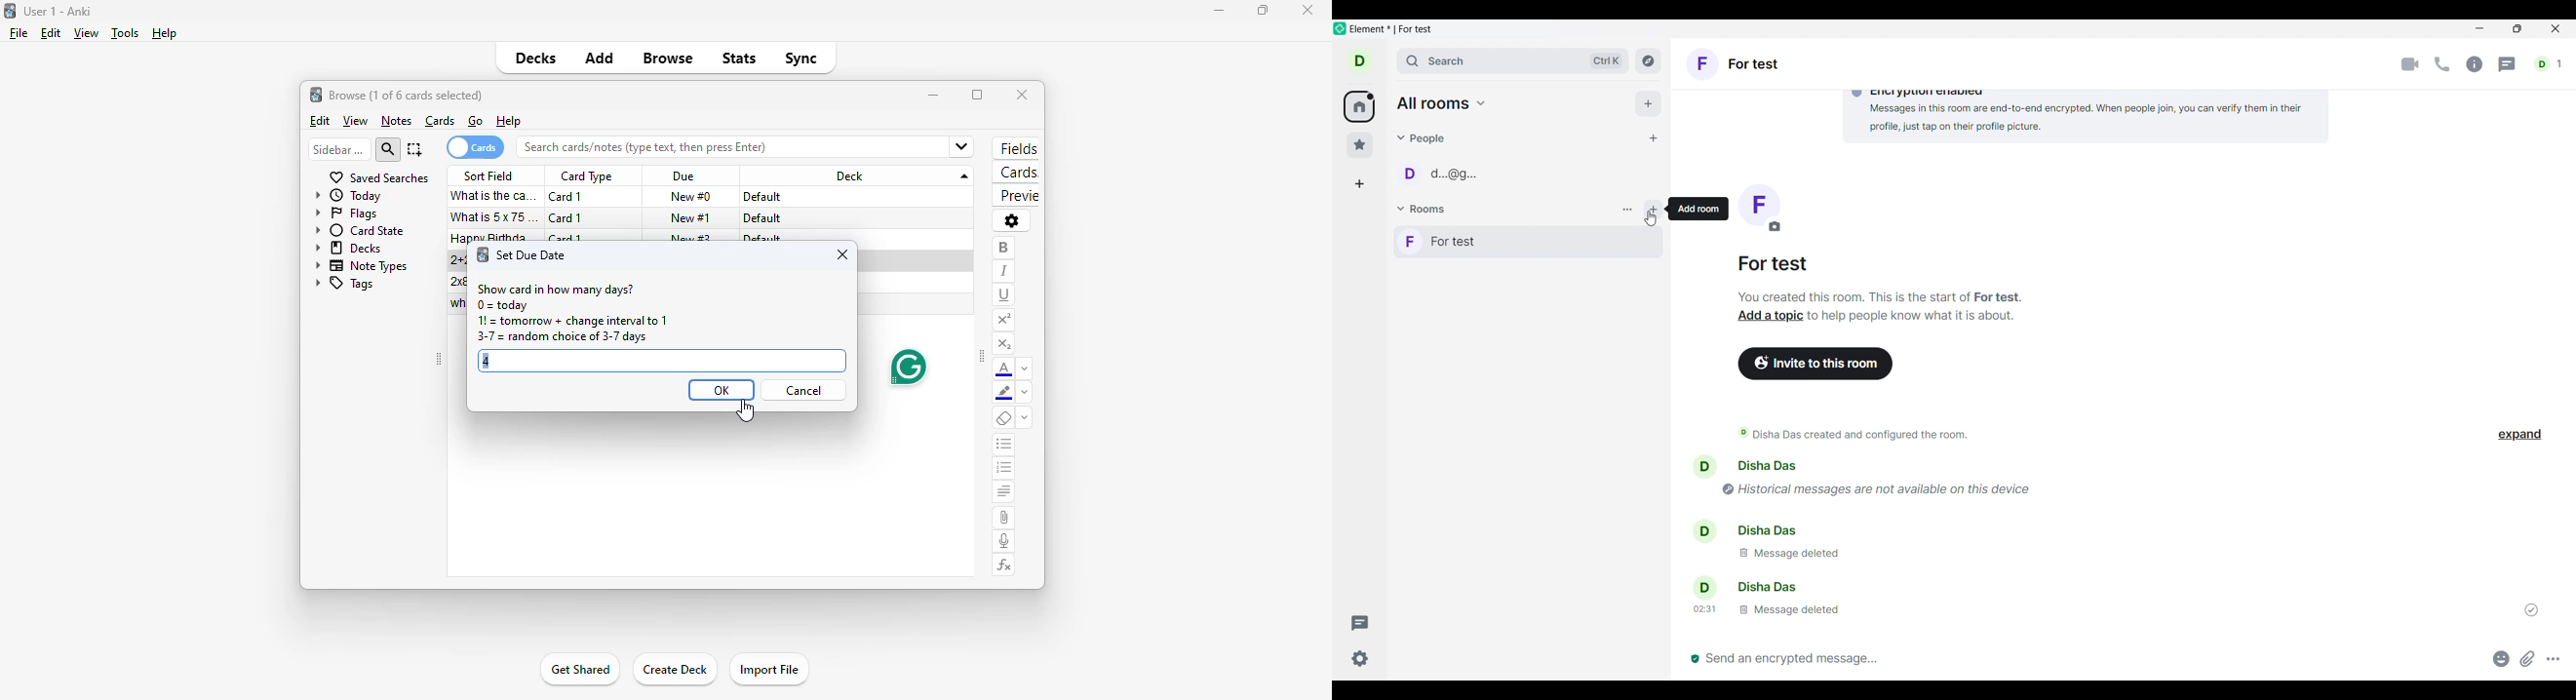 Image resolution: width=2576 pixels, height=700 pixels. I want to click on help, so click(508, 122).